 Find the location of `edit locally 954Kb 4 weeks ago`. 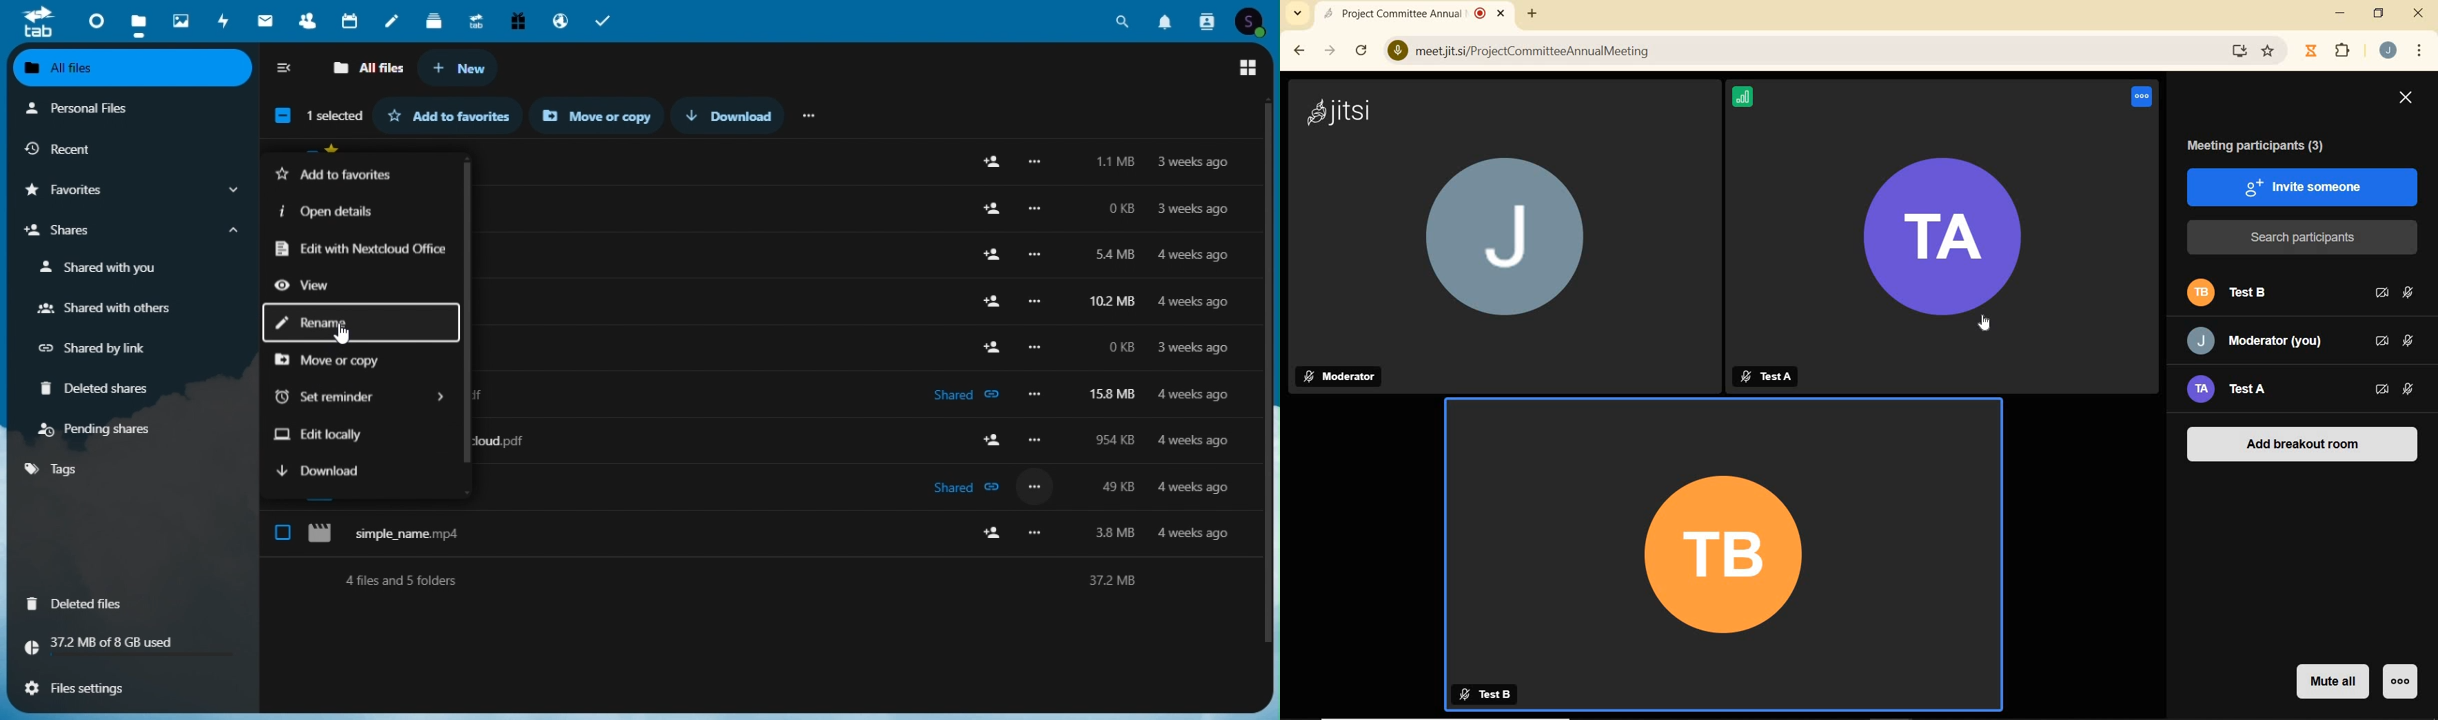

edit locally 954Kb 4 weeks ago is located at coordinates (752, 437).